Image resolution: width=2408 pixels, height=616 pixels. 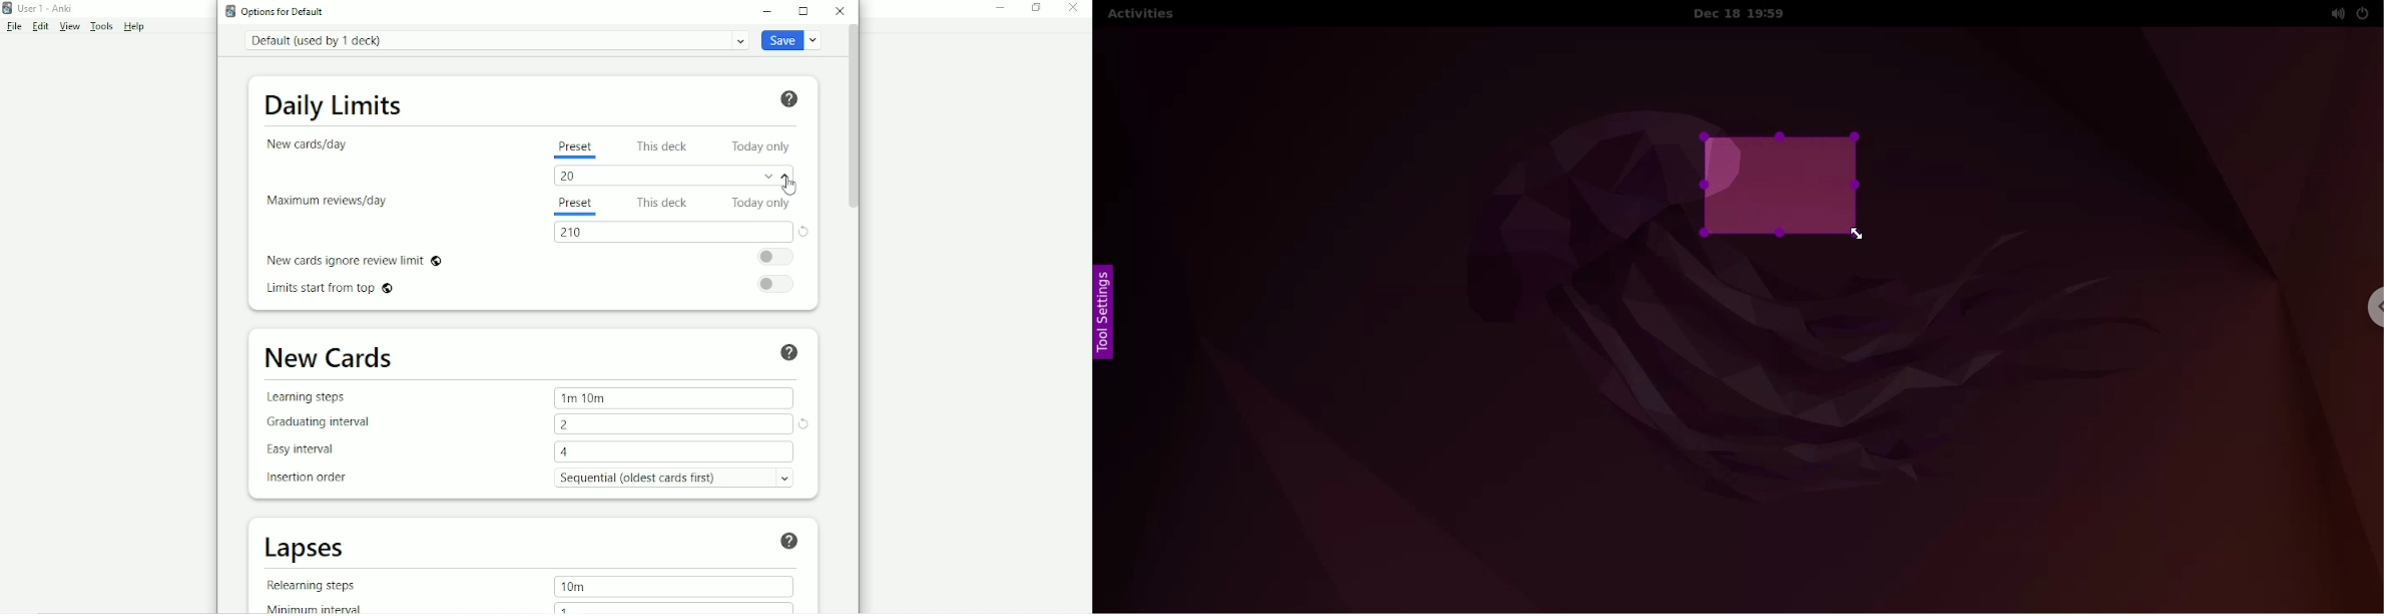 I want to click on Maximum reviews/day, so click(x=332, y=203).